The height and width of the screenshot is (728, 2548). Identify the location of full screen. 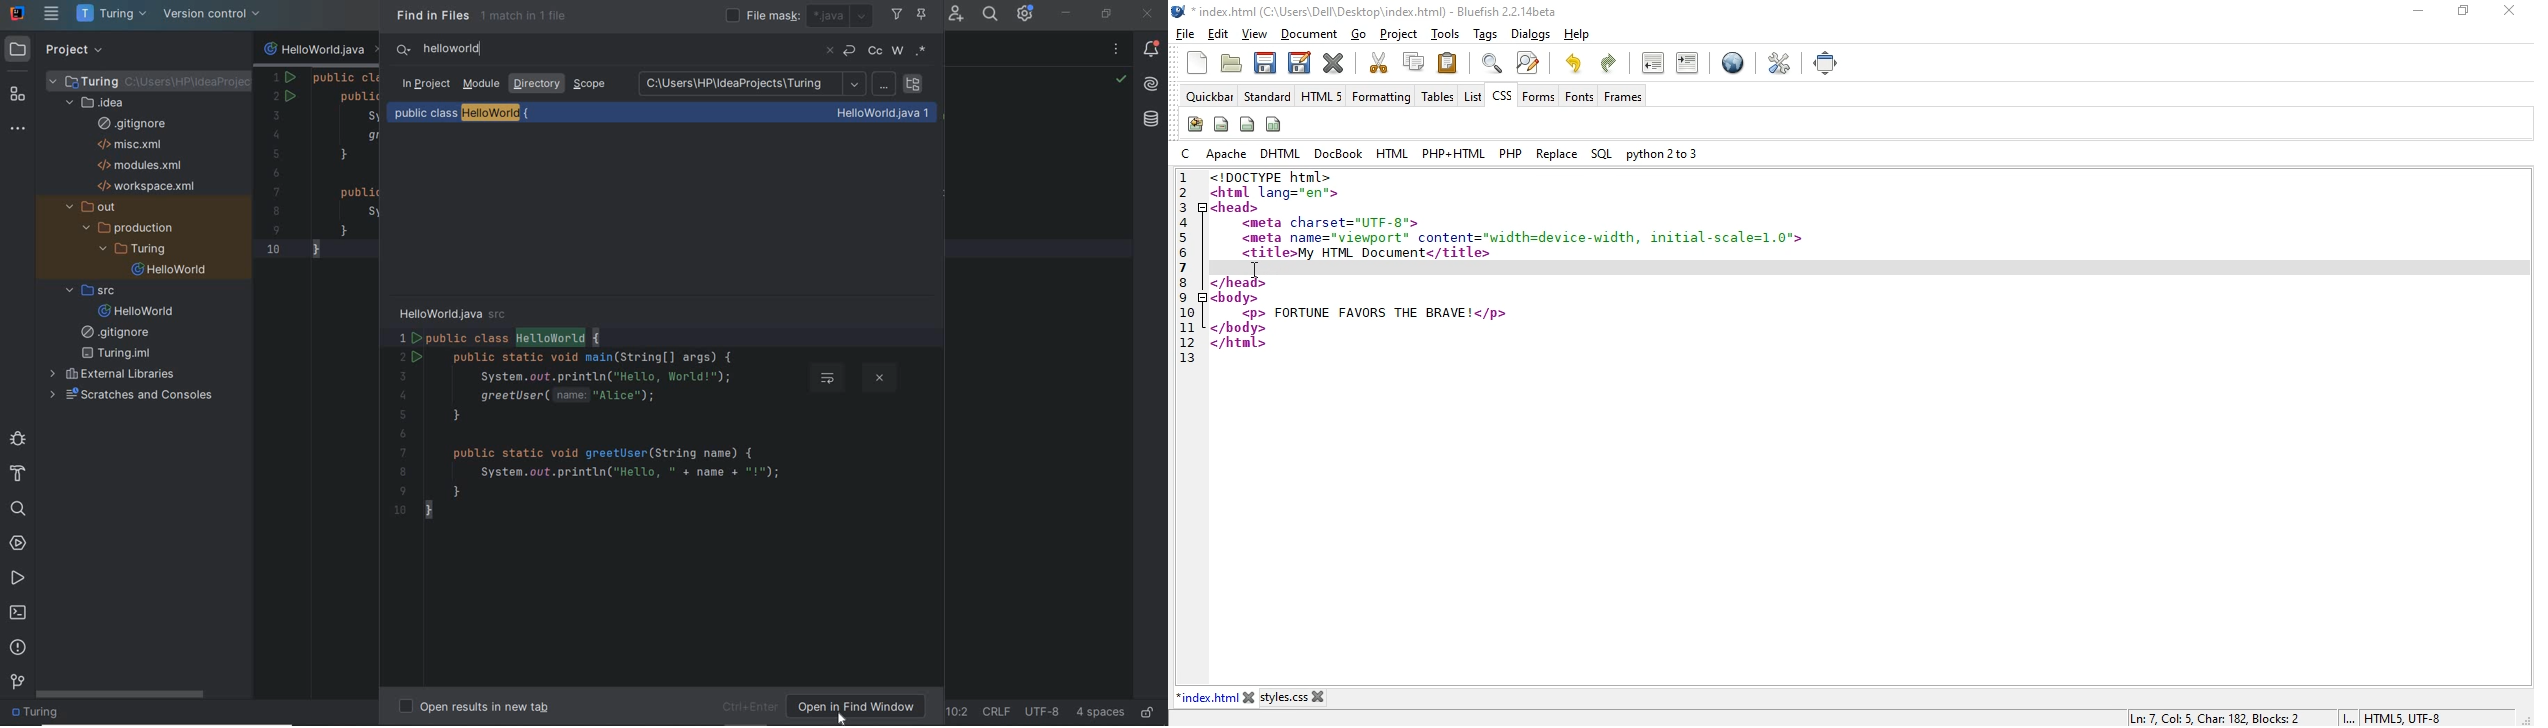
(1827, 63).